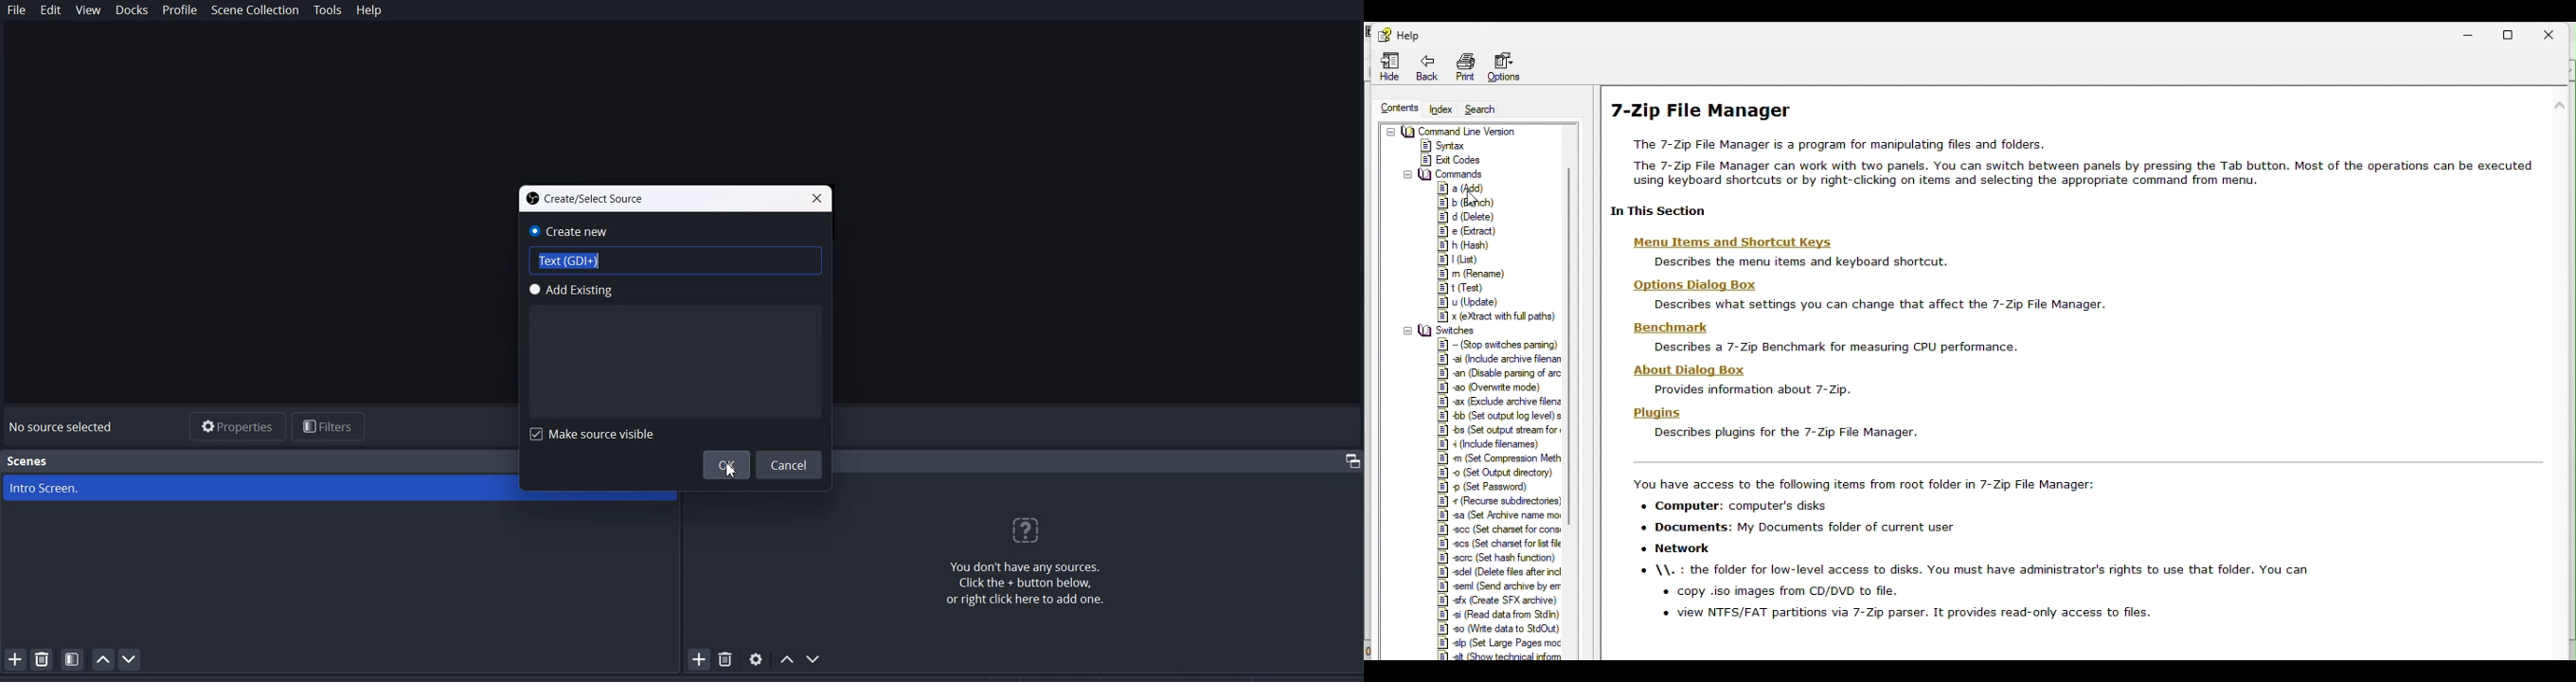  I want to click on Edit, so click(51, 11).